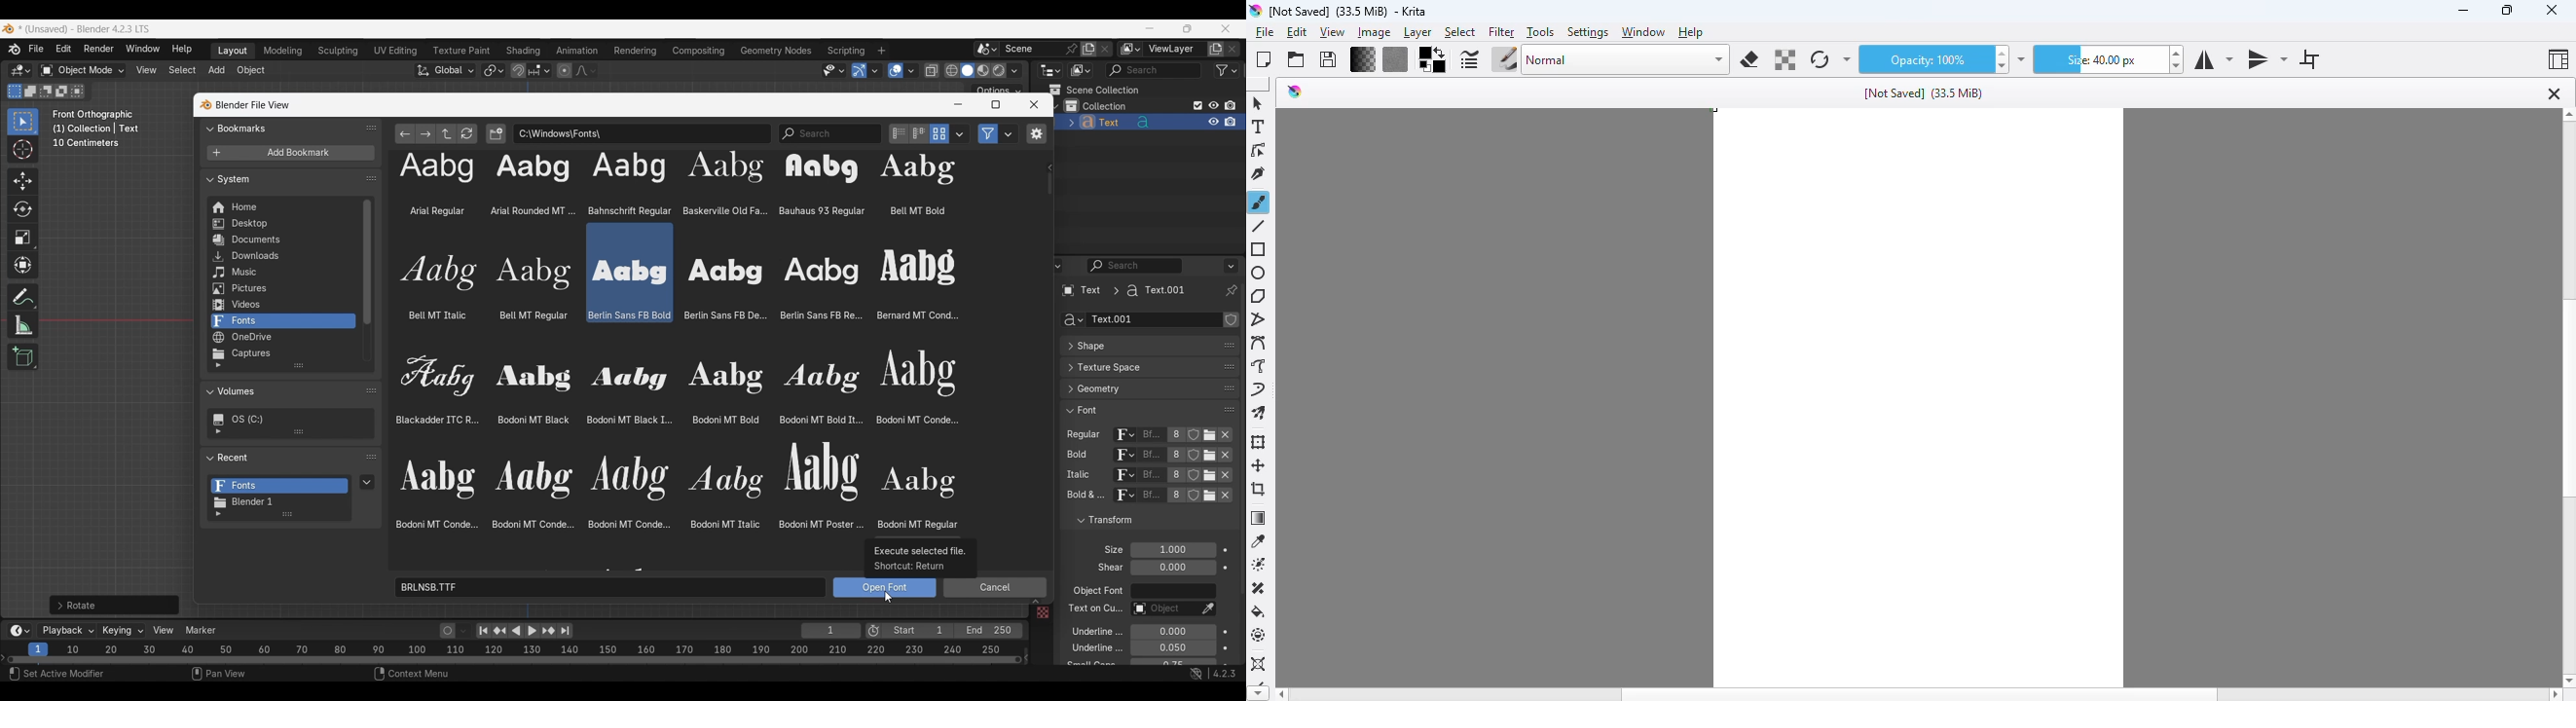 The width and height of the screenshot is (2576, 728). Describe the element at coordinates (290, 153) in the screenshot. I see `Add bookmark` at that location.